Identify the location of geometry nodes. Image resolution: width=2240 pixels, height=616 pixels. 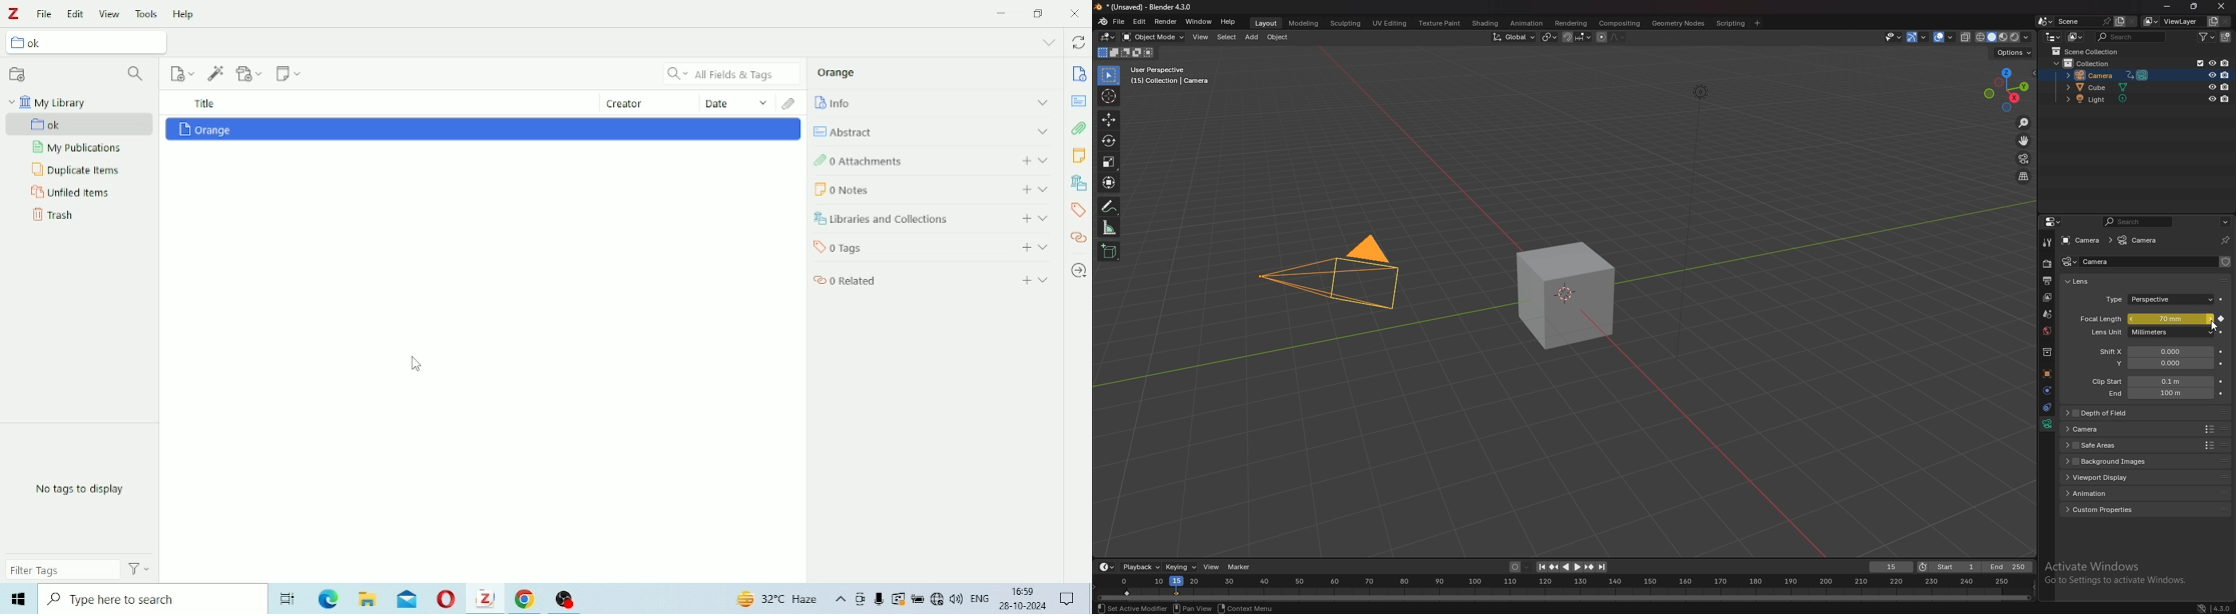
(1677, 23).